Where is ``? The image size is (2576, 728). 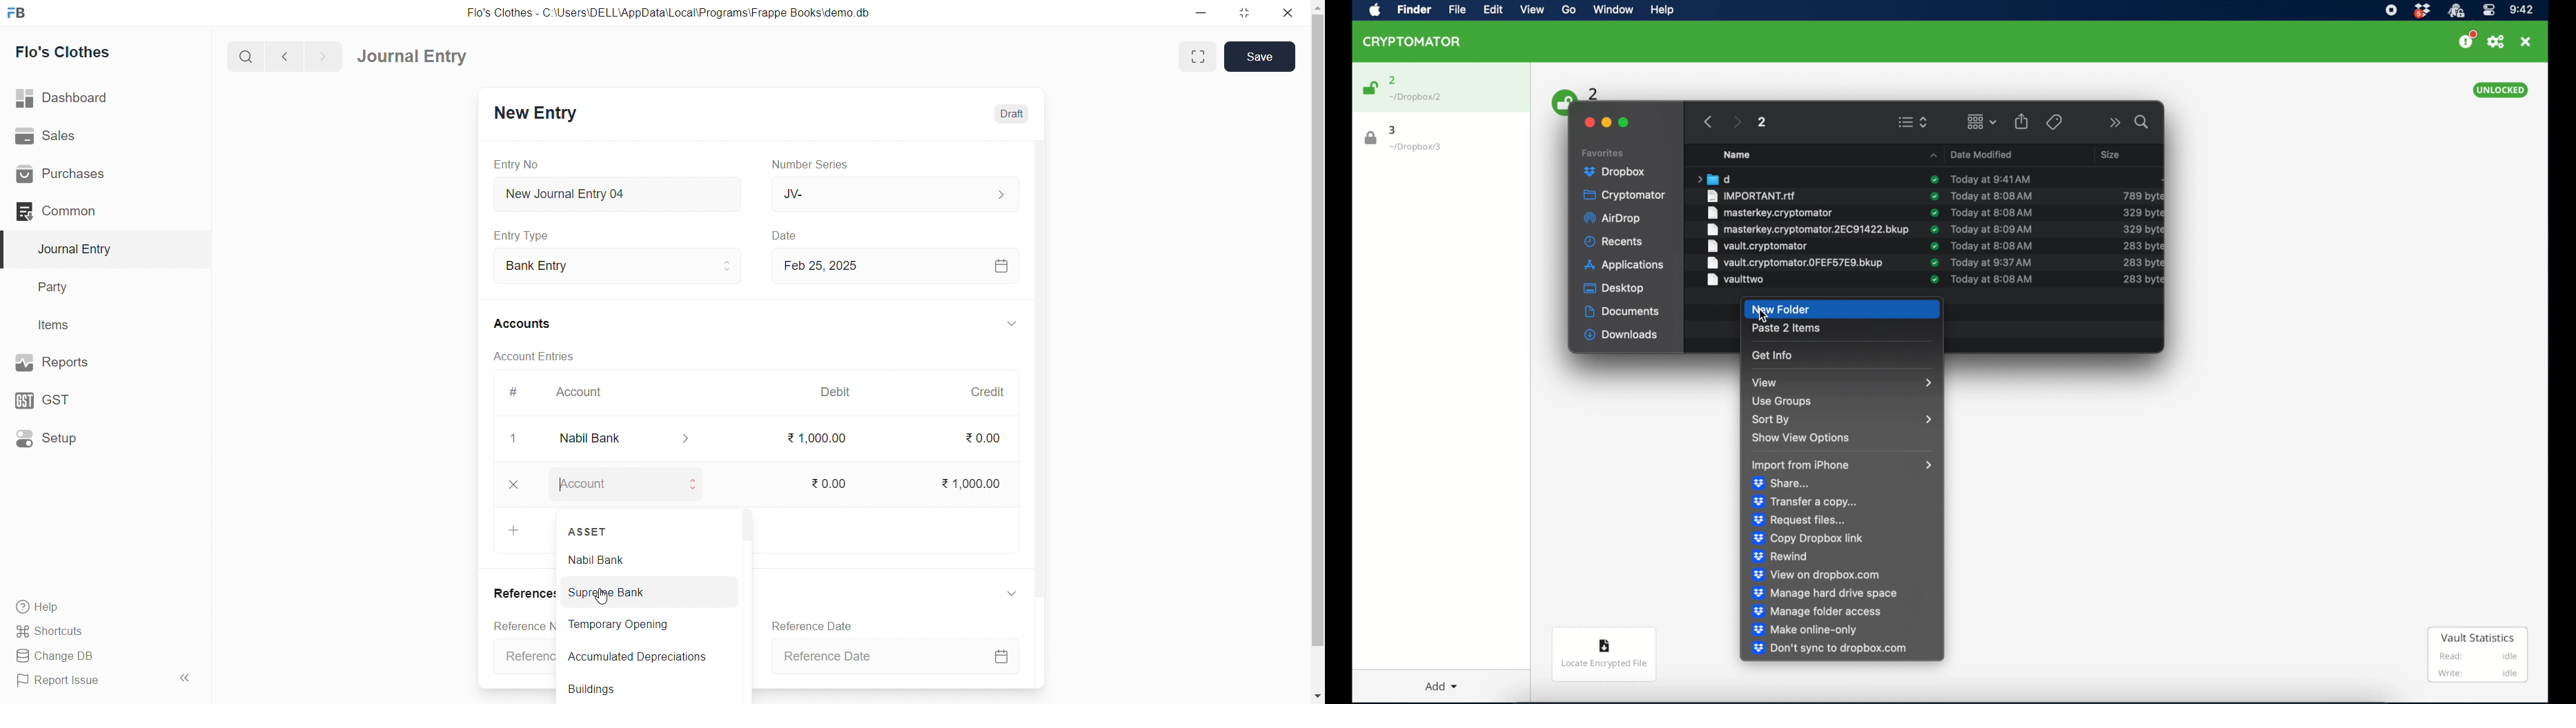
 is located at coordinates (1992, 213).